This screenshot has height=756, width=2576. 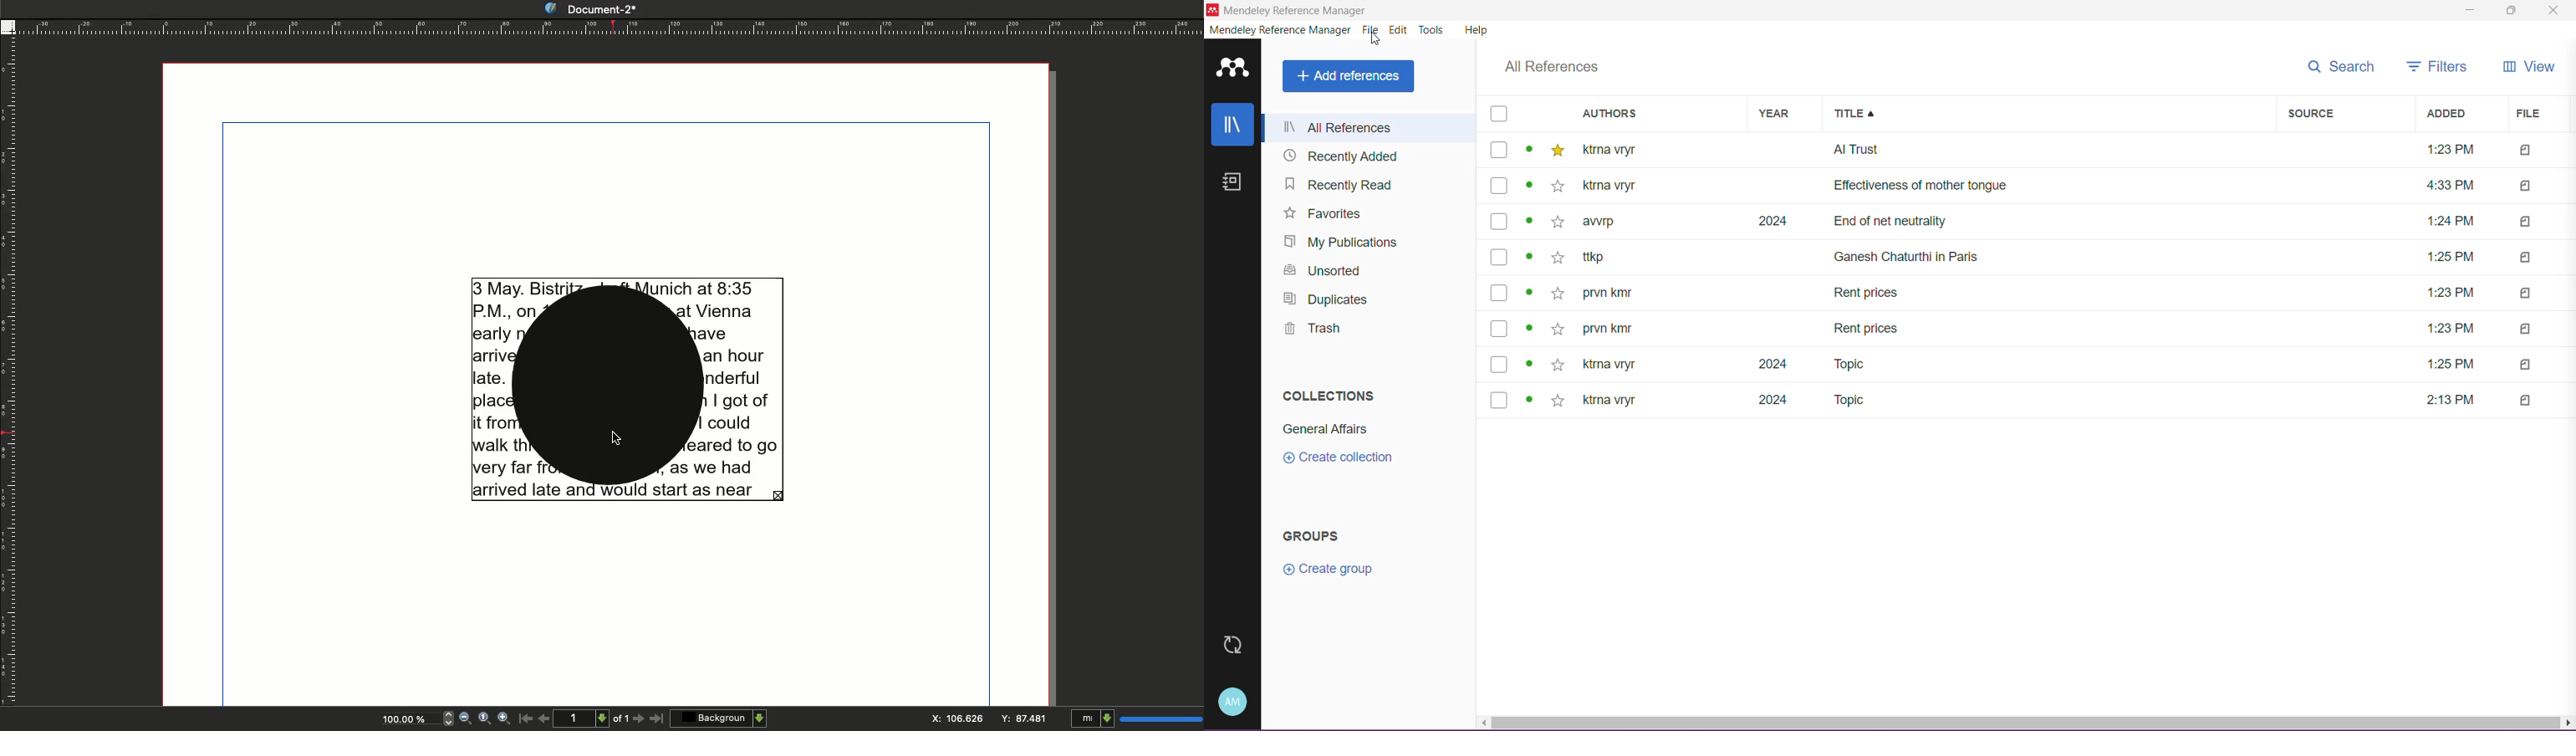 I want to click on Recently Added, so click(x=1337, y=157).